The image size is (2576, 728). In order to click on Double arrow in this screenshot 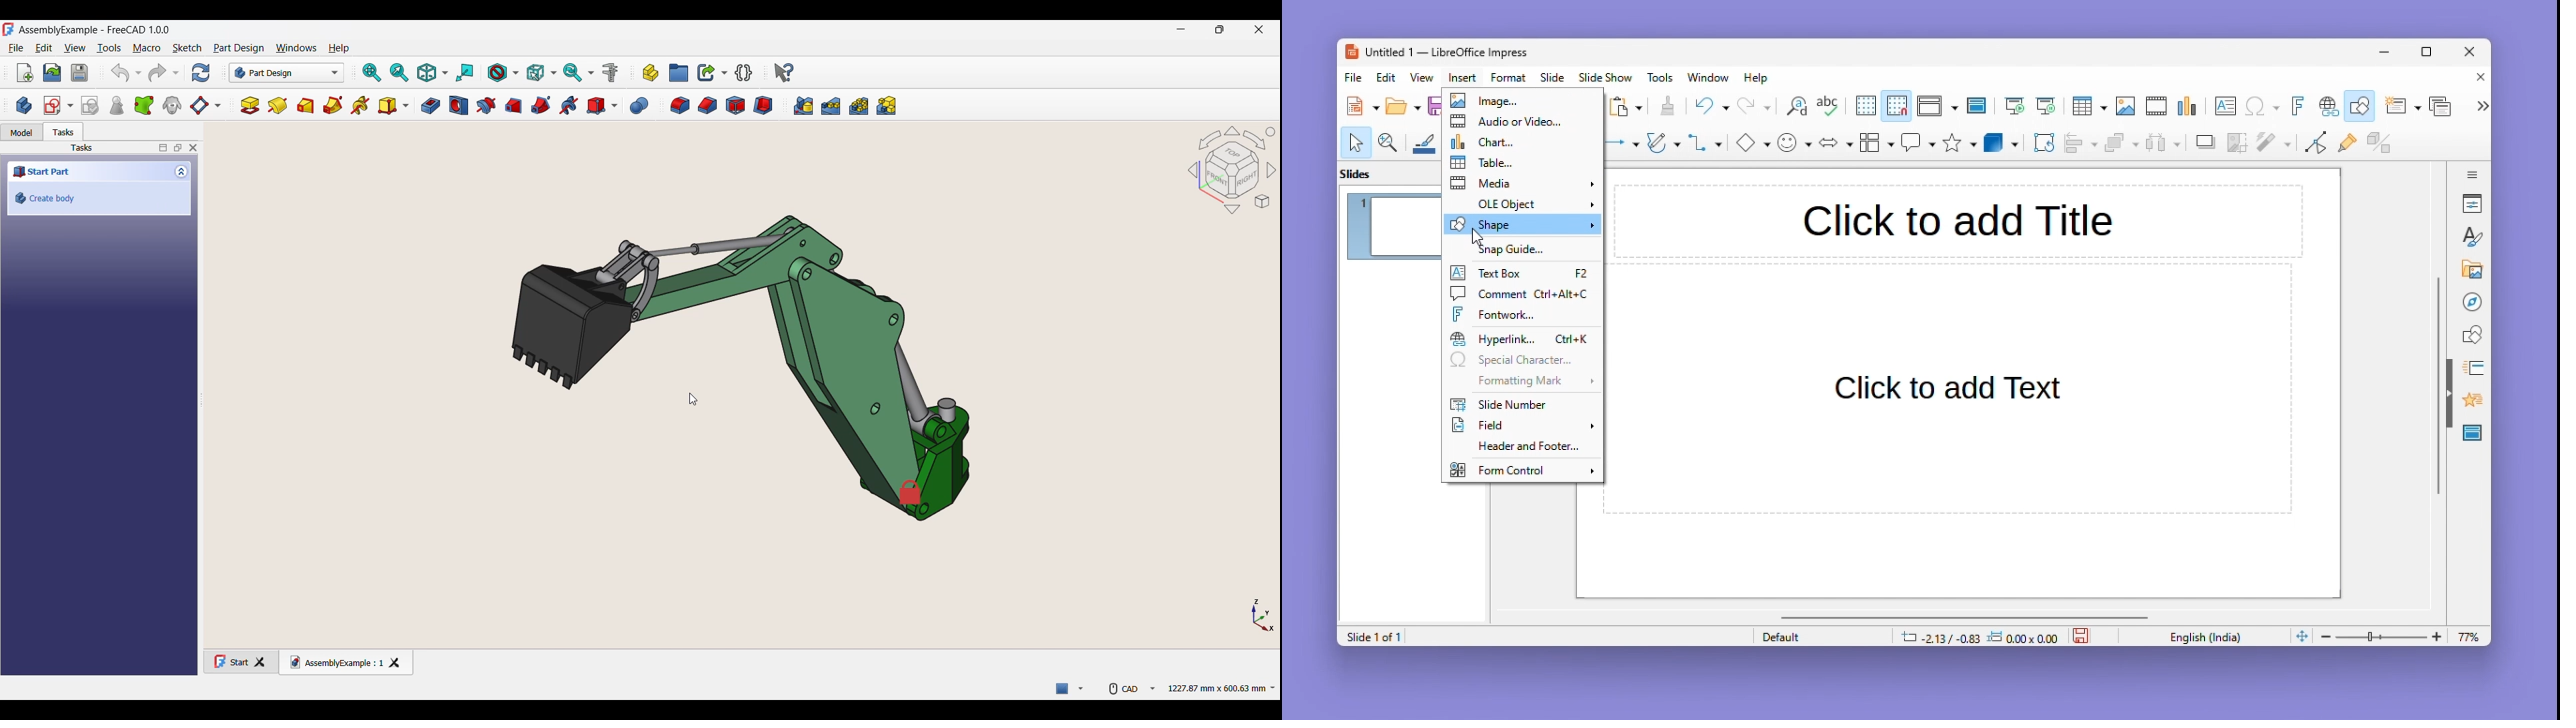, I will do `click(1836, 141)`.